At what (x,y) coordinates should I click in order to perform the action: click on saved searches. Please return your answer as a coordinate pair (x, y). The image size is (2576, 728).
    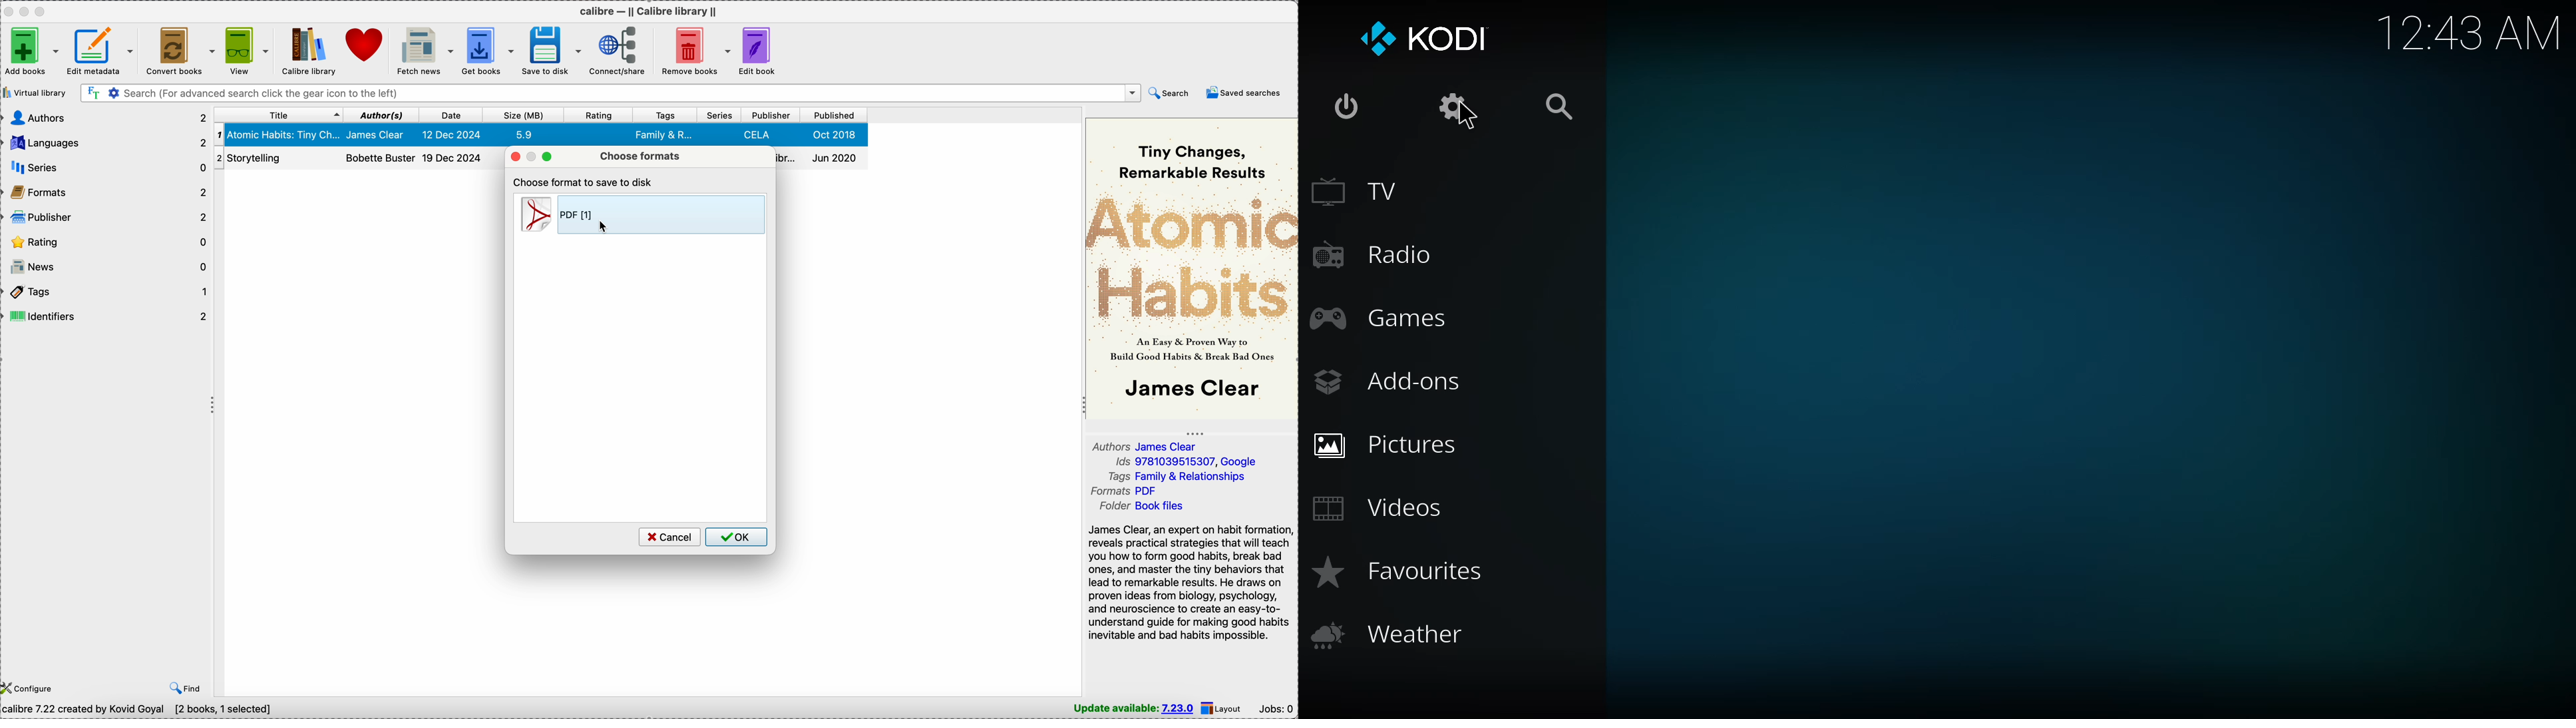
    Looking at the image, I should click on (1244, 92).